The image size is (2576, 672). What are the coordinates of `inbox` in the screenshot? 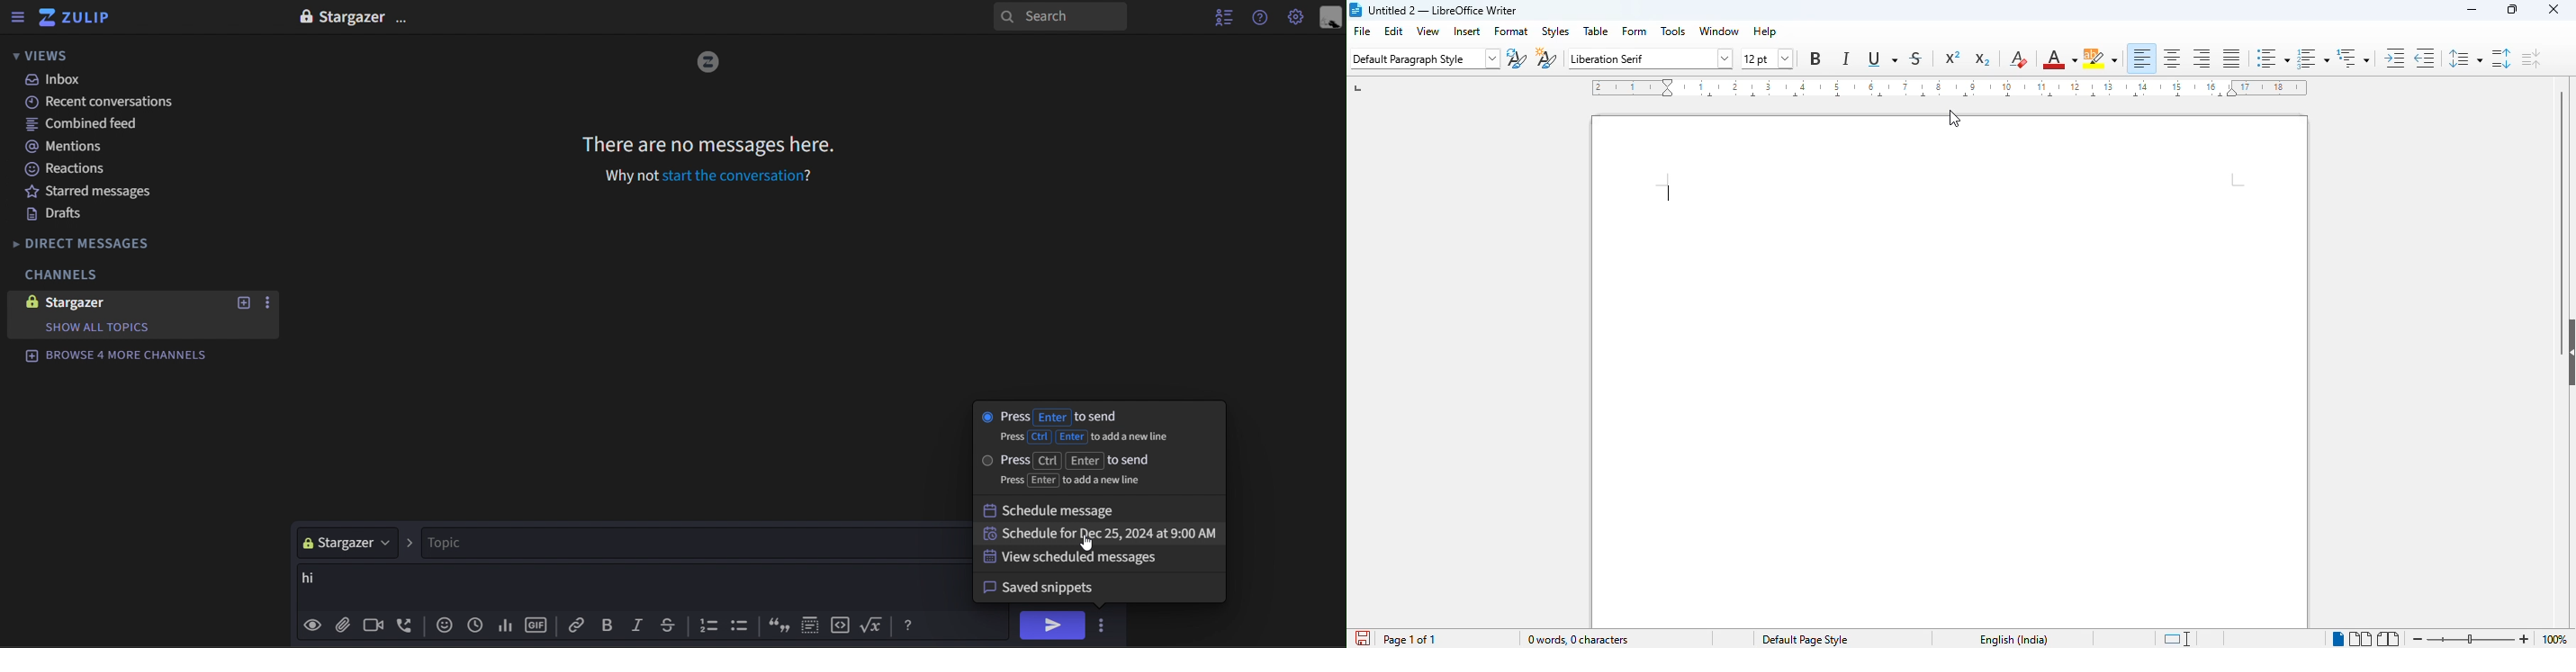 It's located at (105, 79).